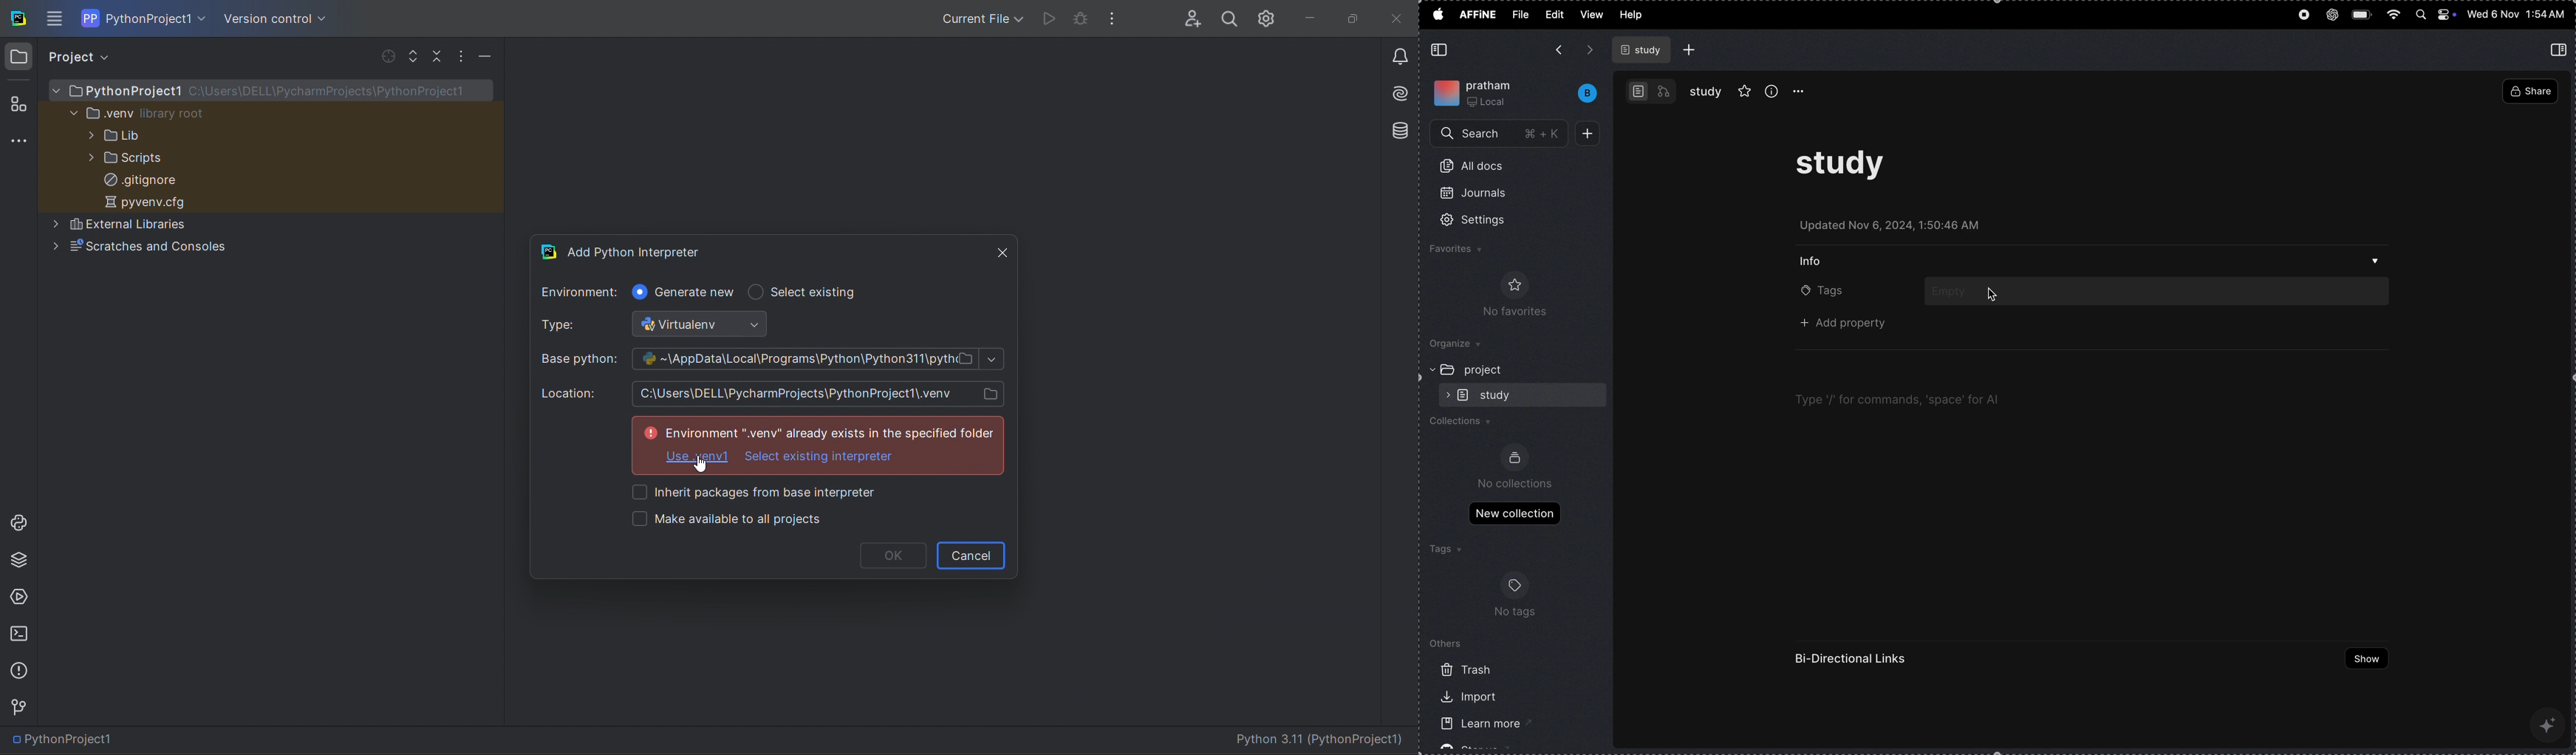 This screenshot has width=2576, height=756. Describe the element at coordinates (2303, 16) in the screenshot. I see `record` at that location.